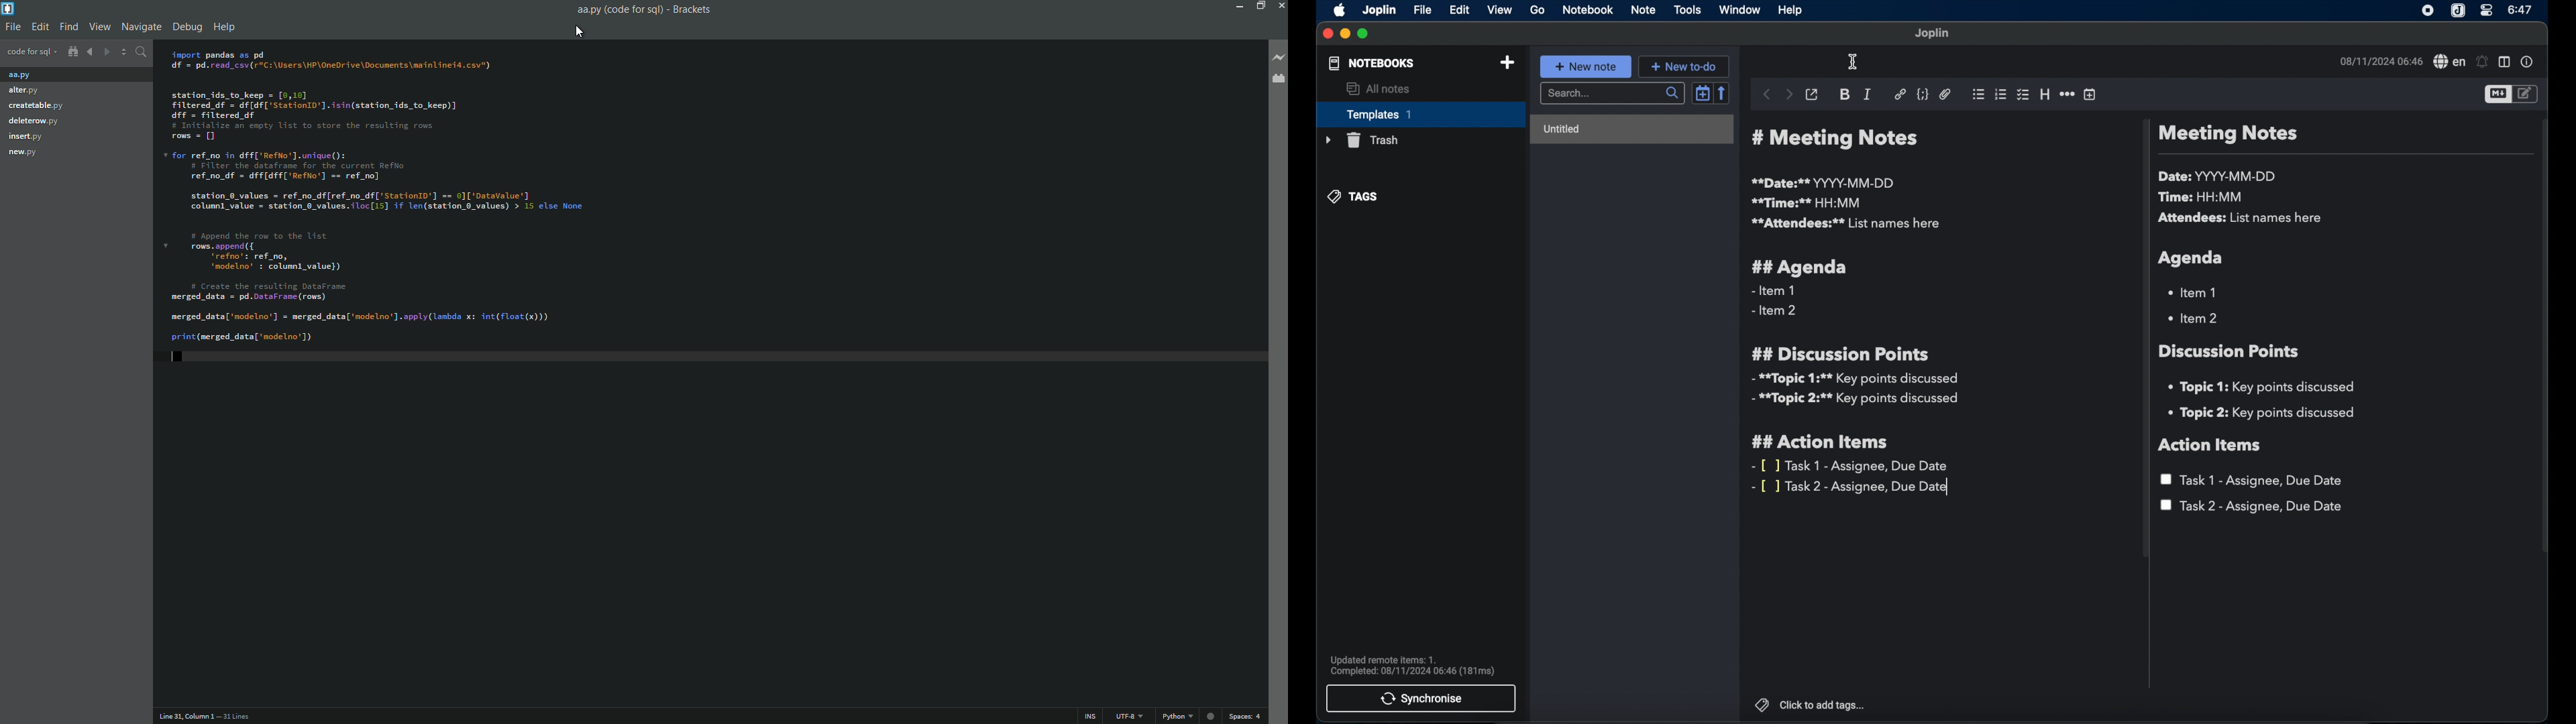 Image resolution: width=2576 pixels, height=728 pixels. I want to click on spell checker, so click(2448, 62).